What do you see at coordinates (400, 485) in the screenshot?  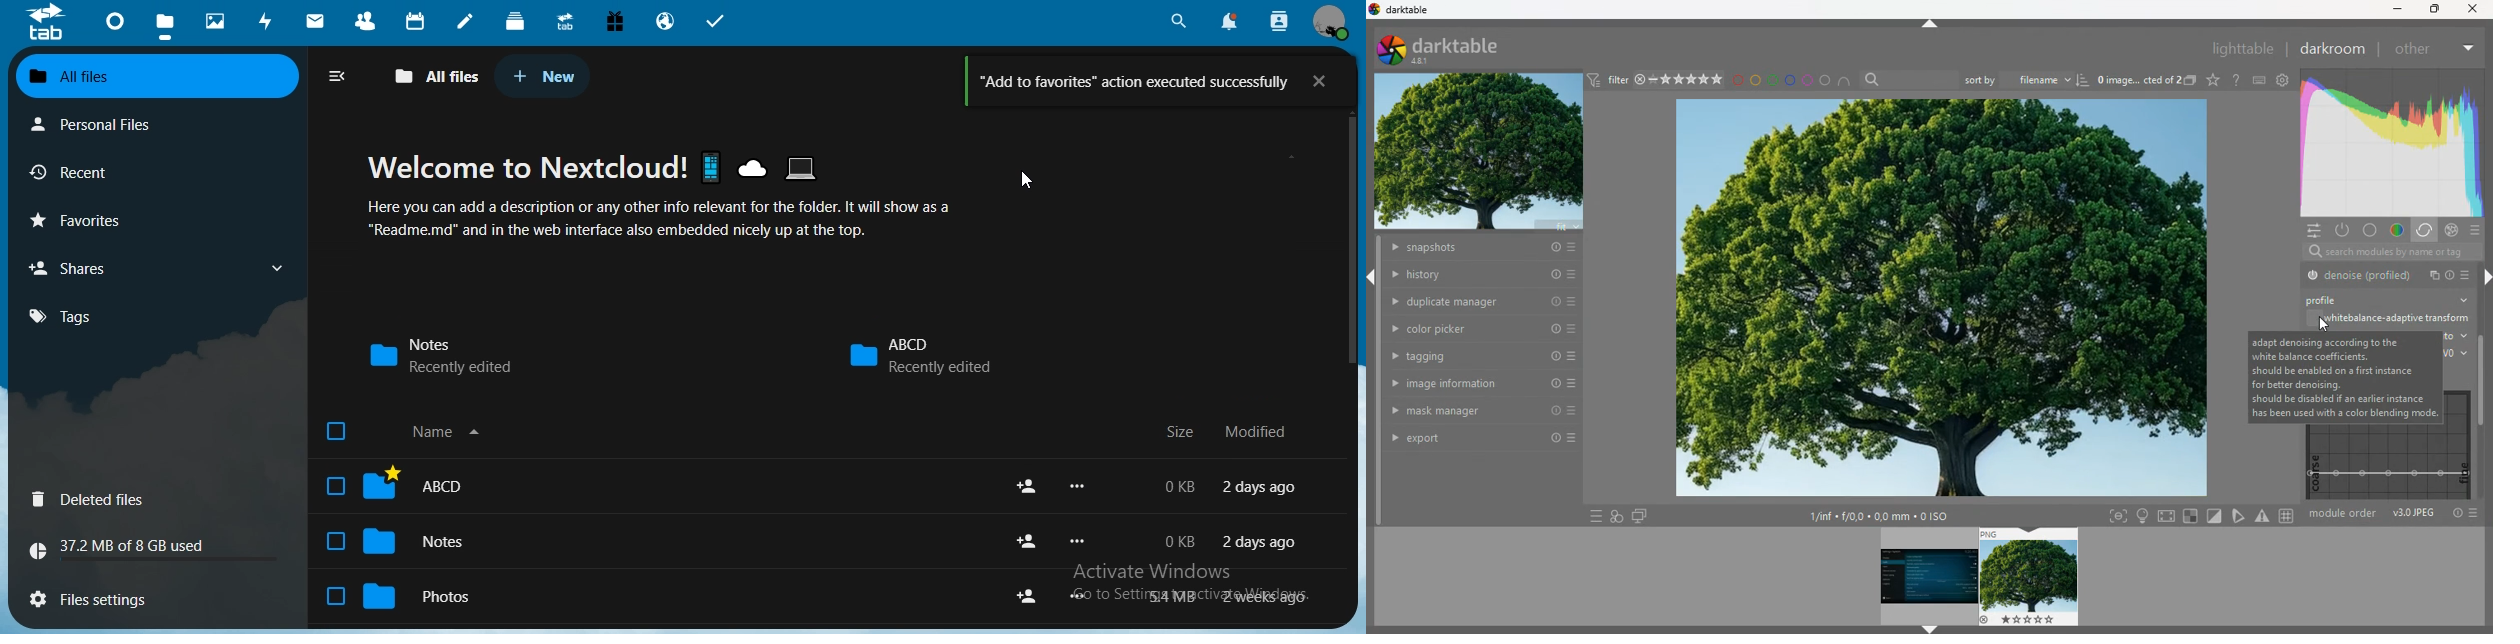 I see `abcd` at bounding box center [400, 485].